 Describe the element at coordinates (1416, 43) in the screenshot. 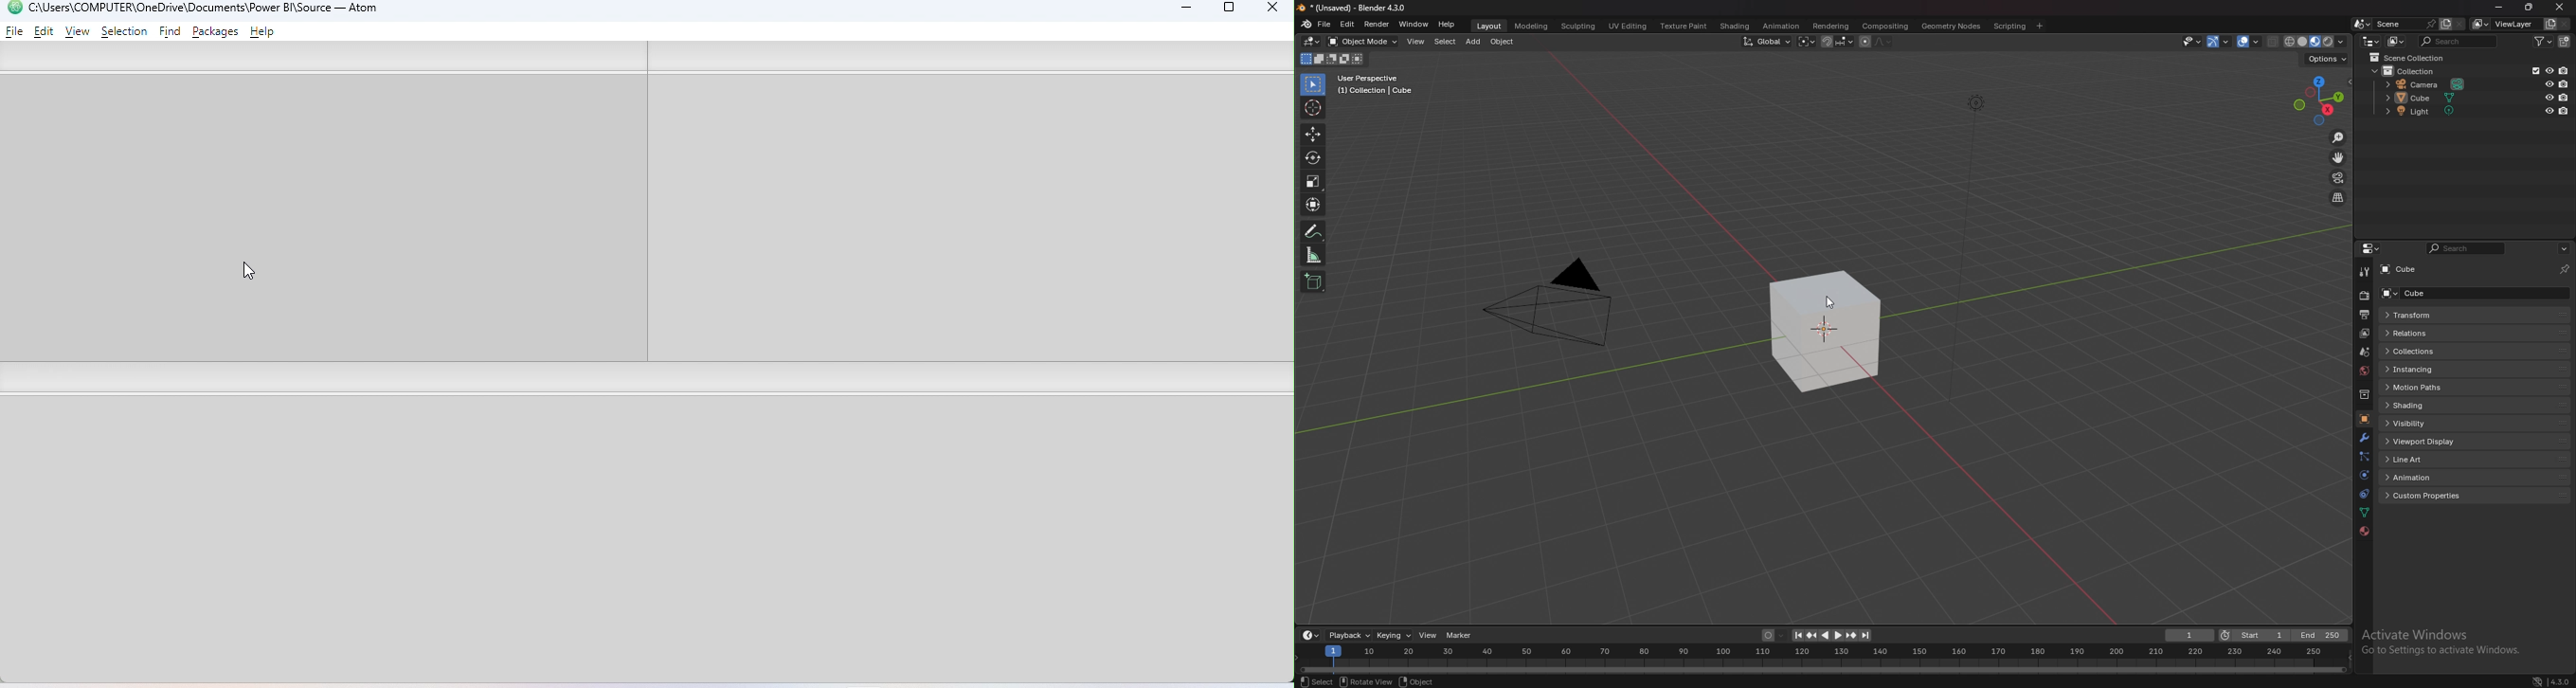

I see `view` at that location.